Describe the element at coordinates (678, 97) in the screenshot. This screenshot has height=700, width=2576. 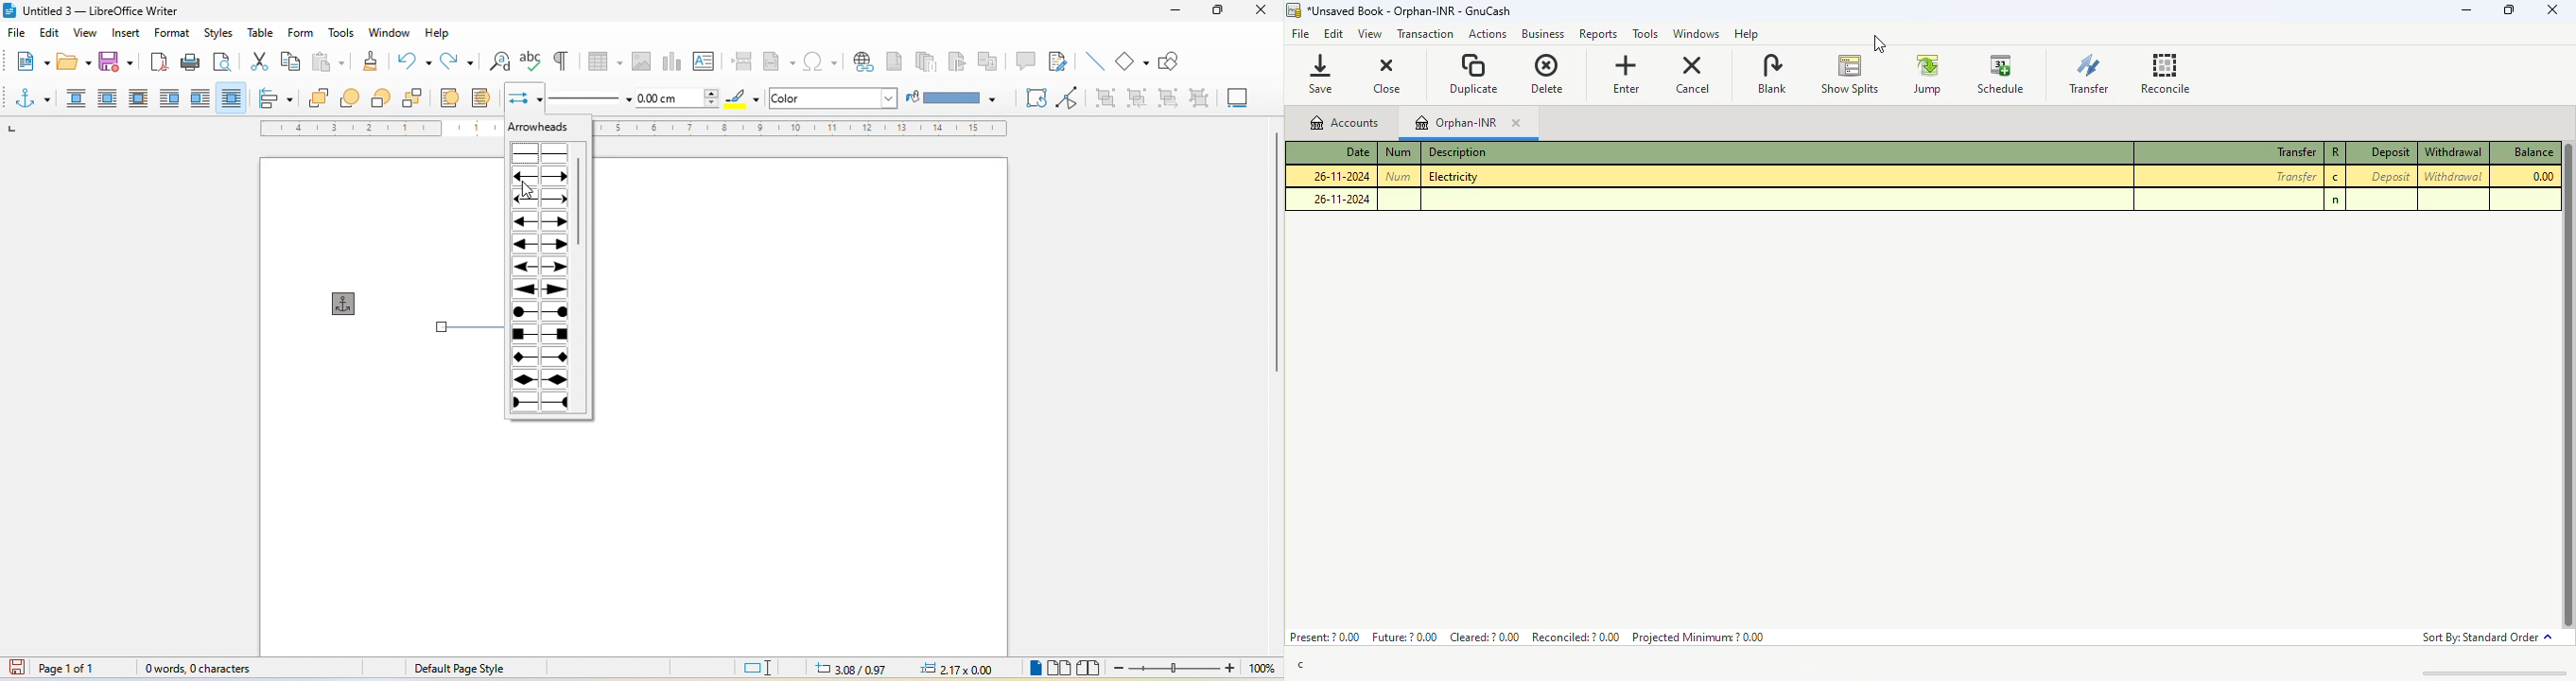
I see `line thickness` at that location.